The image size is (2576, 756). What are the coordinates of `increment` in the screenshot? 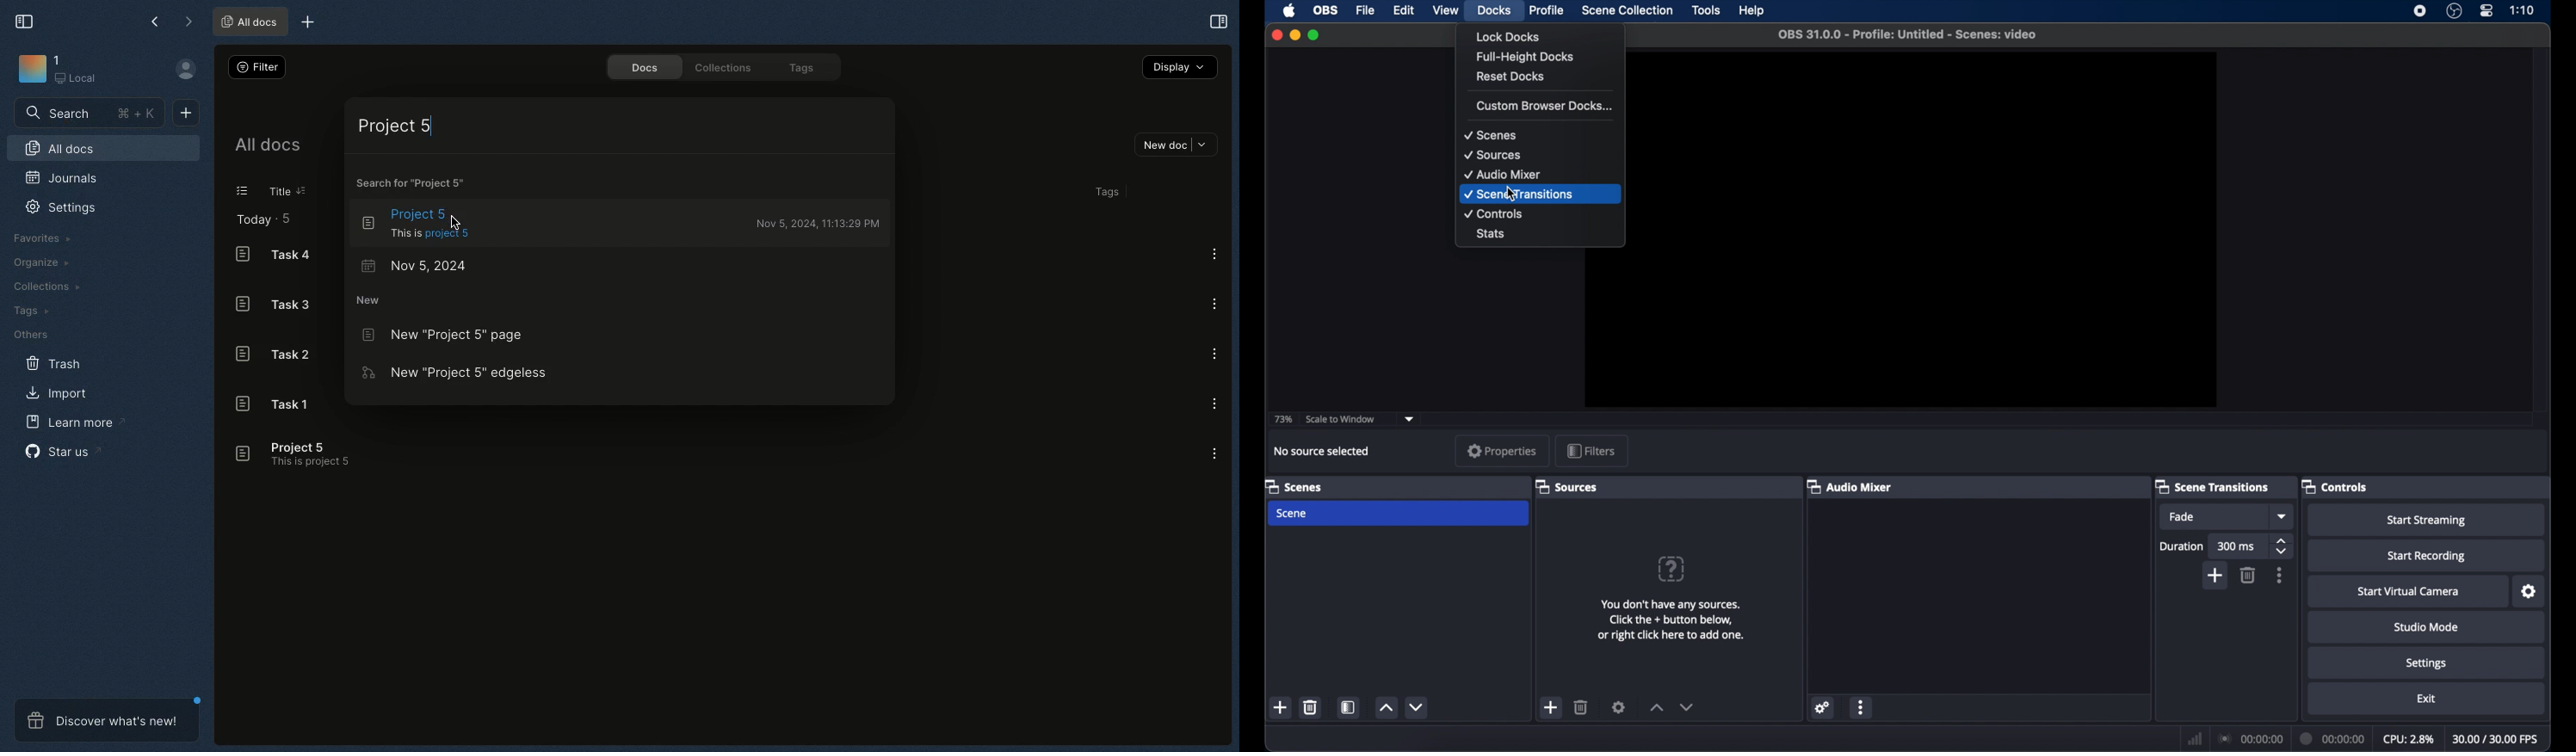 It's located at (1385, 708).